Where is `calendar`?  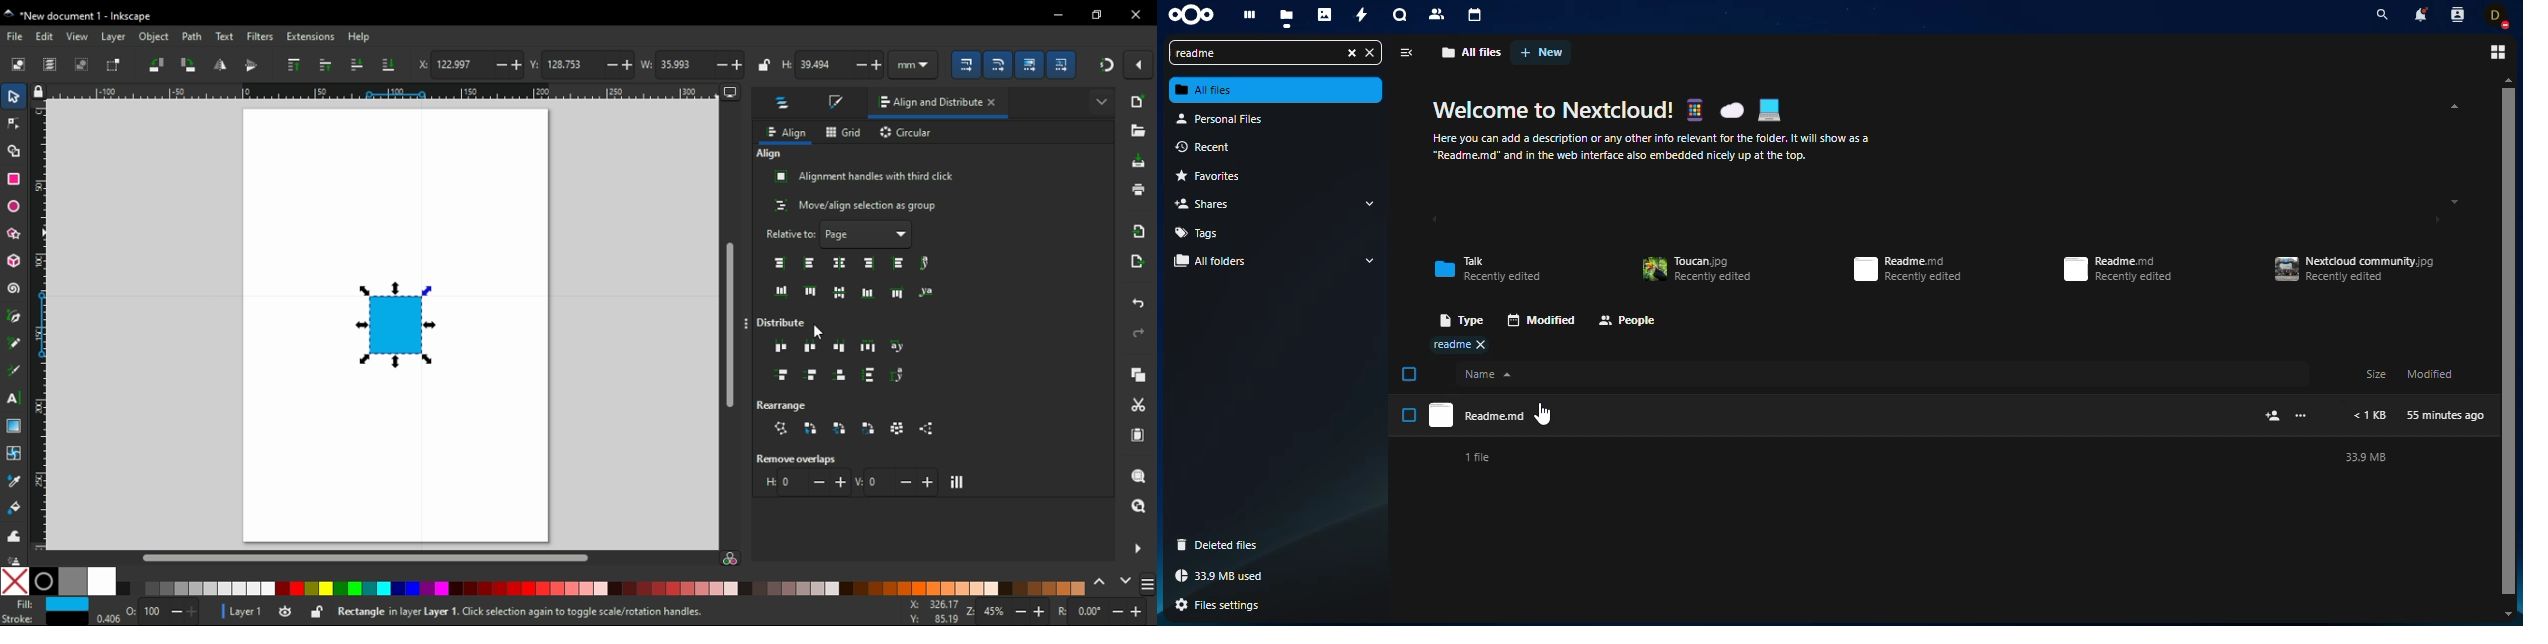 calendar is located at coordinates (1476, 15).